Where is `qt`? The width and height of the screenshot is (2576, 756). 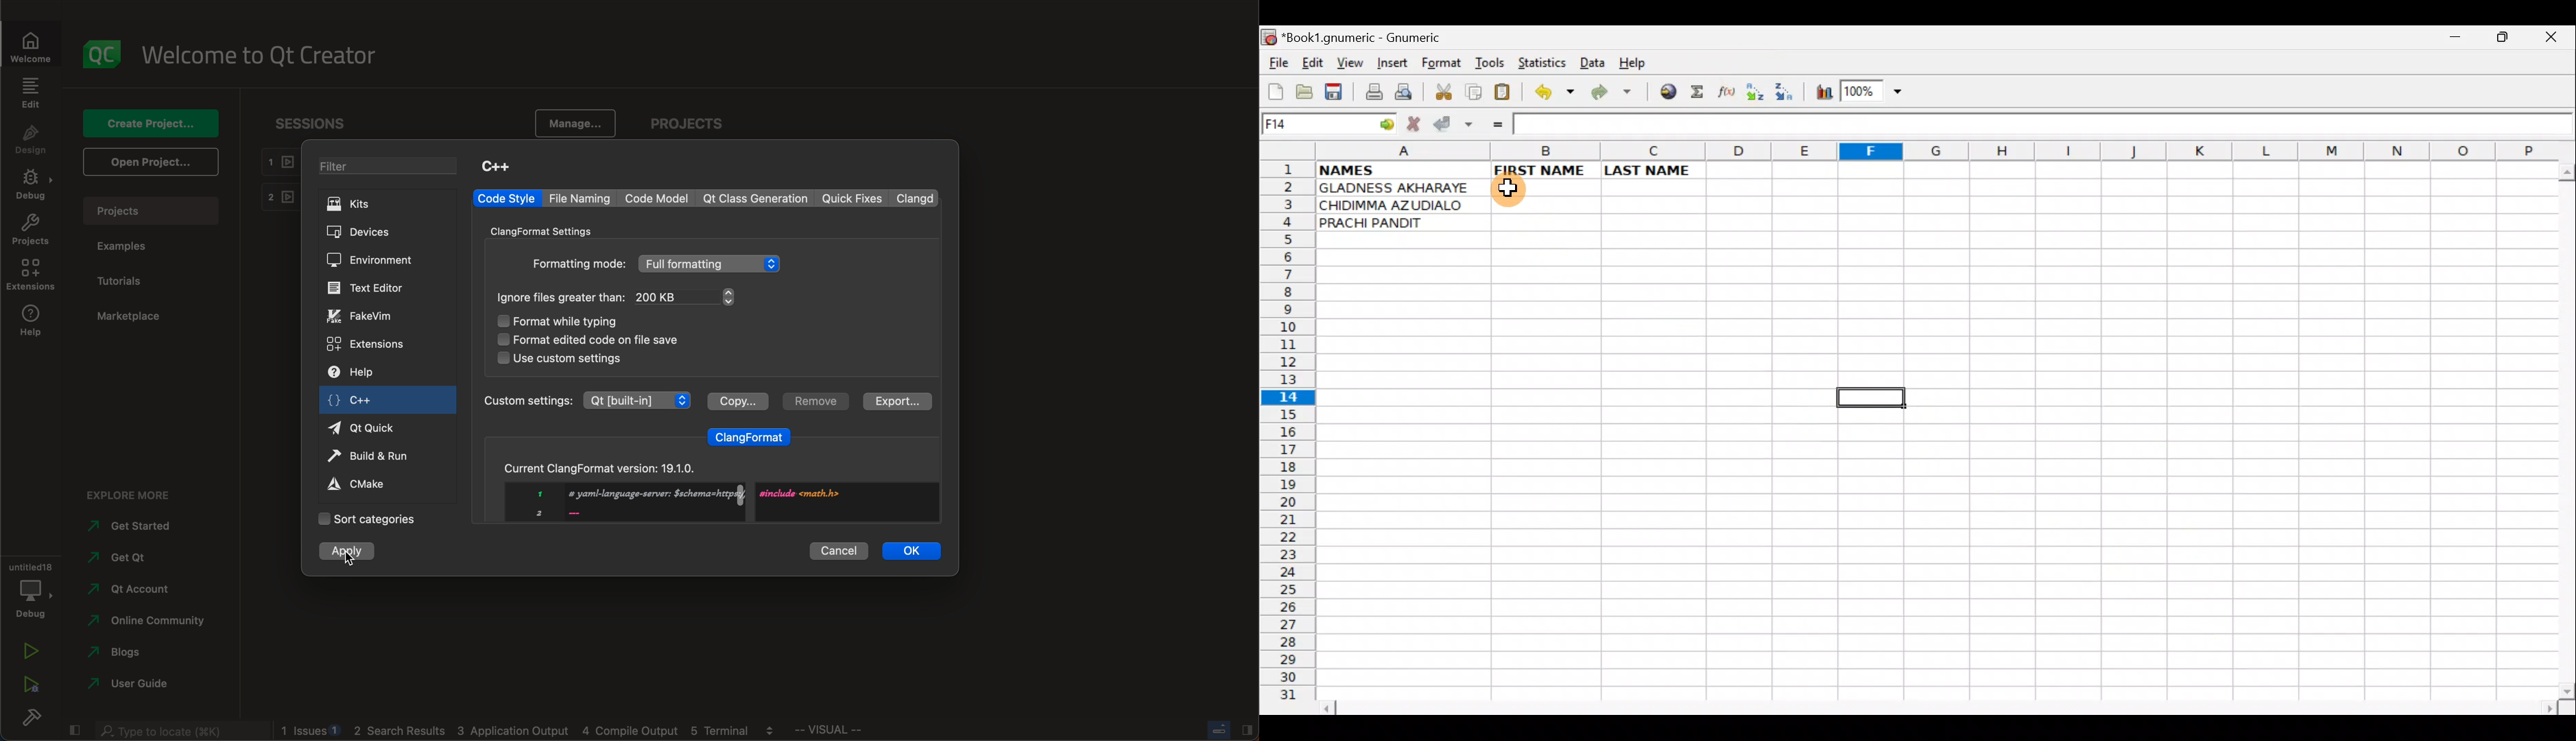 qt is located at coordinates (126, 562).